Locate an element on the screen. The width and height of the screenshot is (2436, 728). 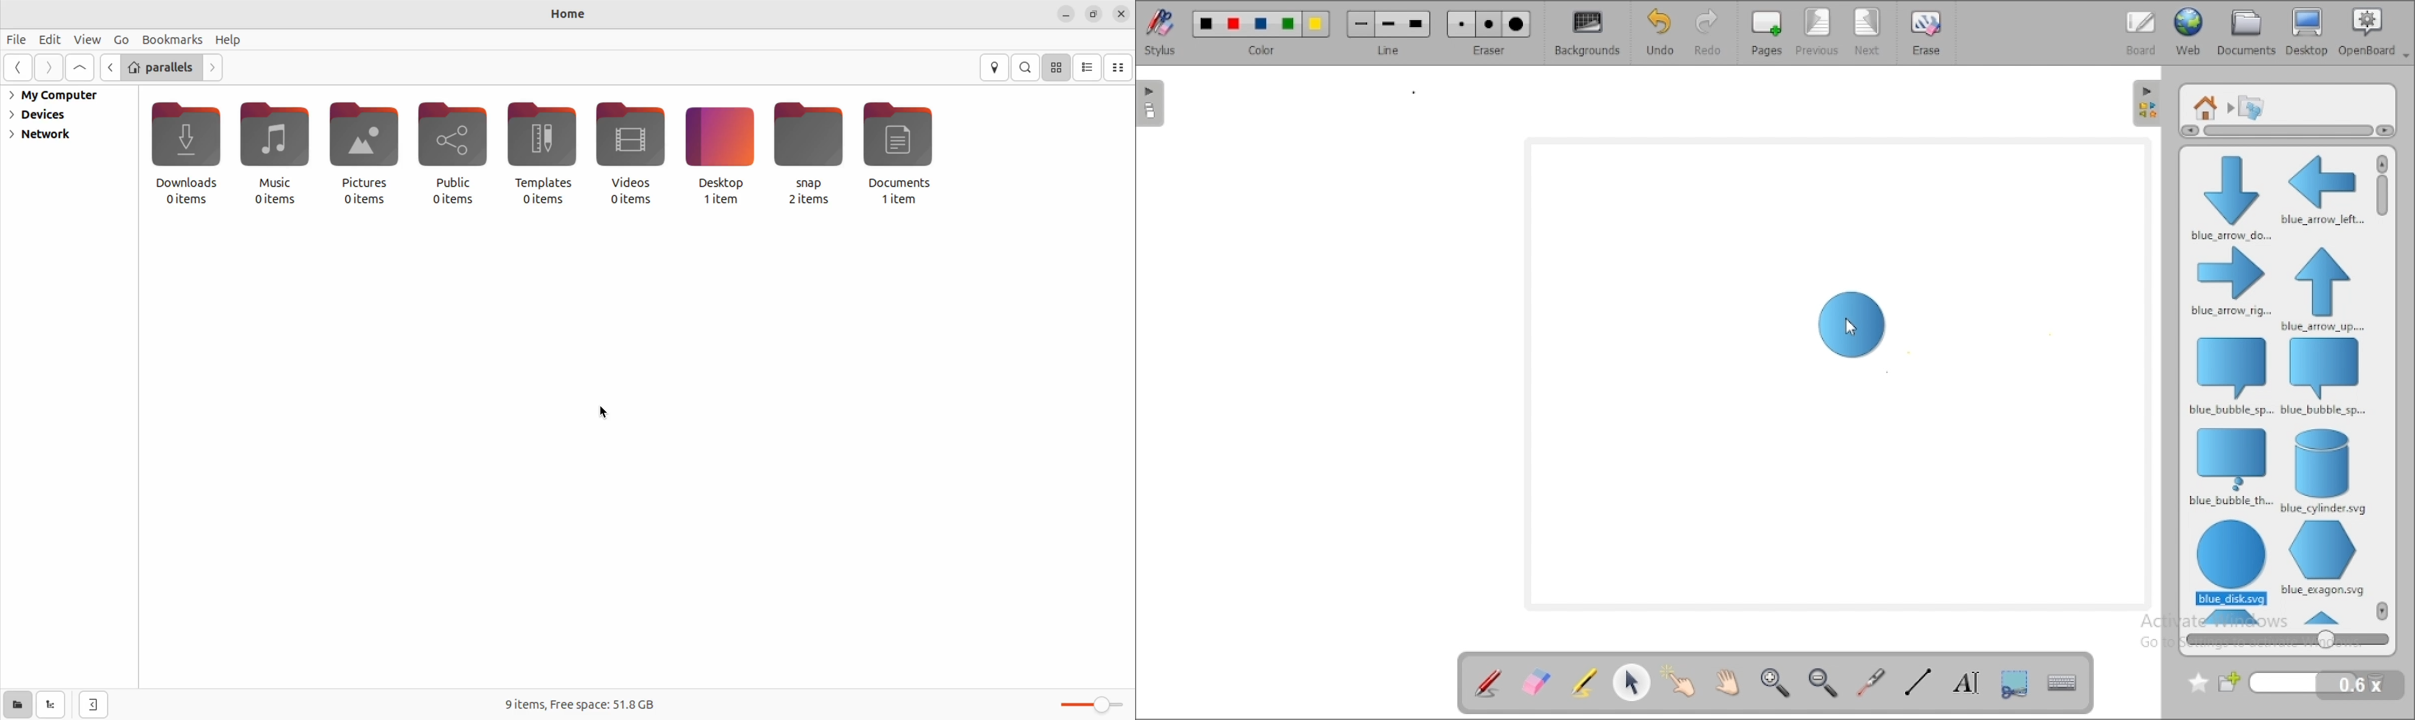
eraser is located at coordinates (1489, 32).